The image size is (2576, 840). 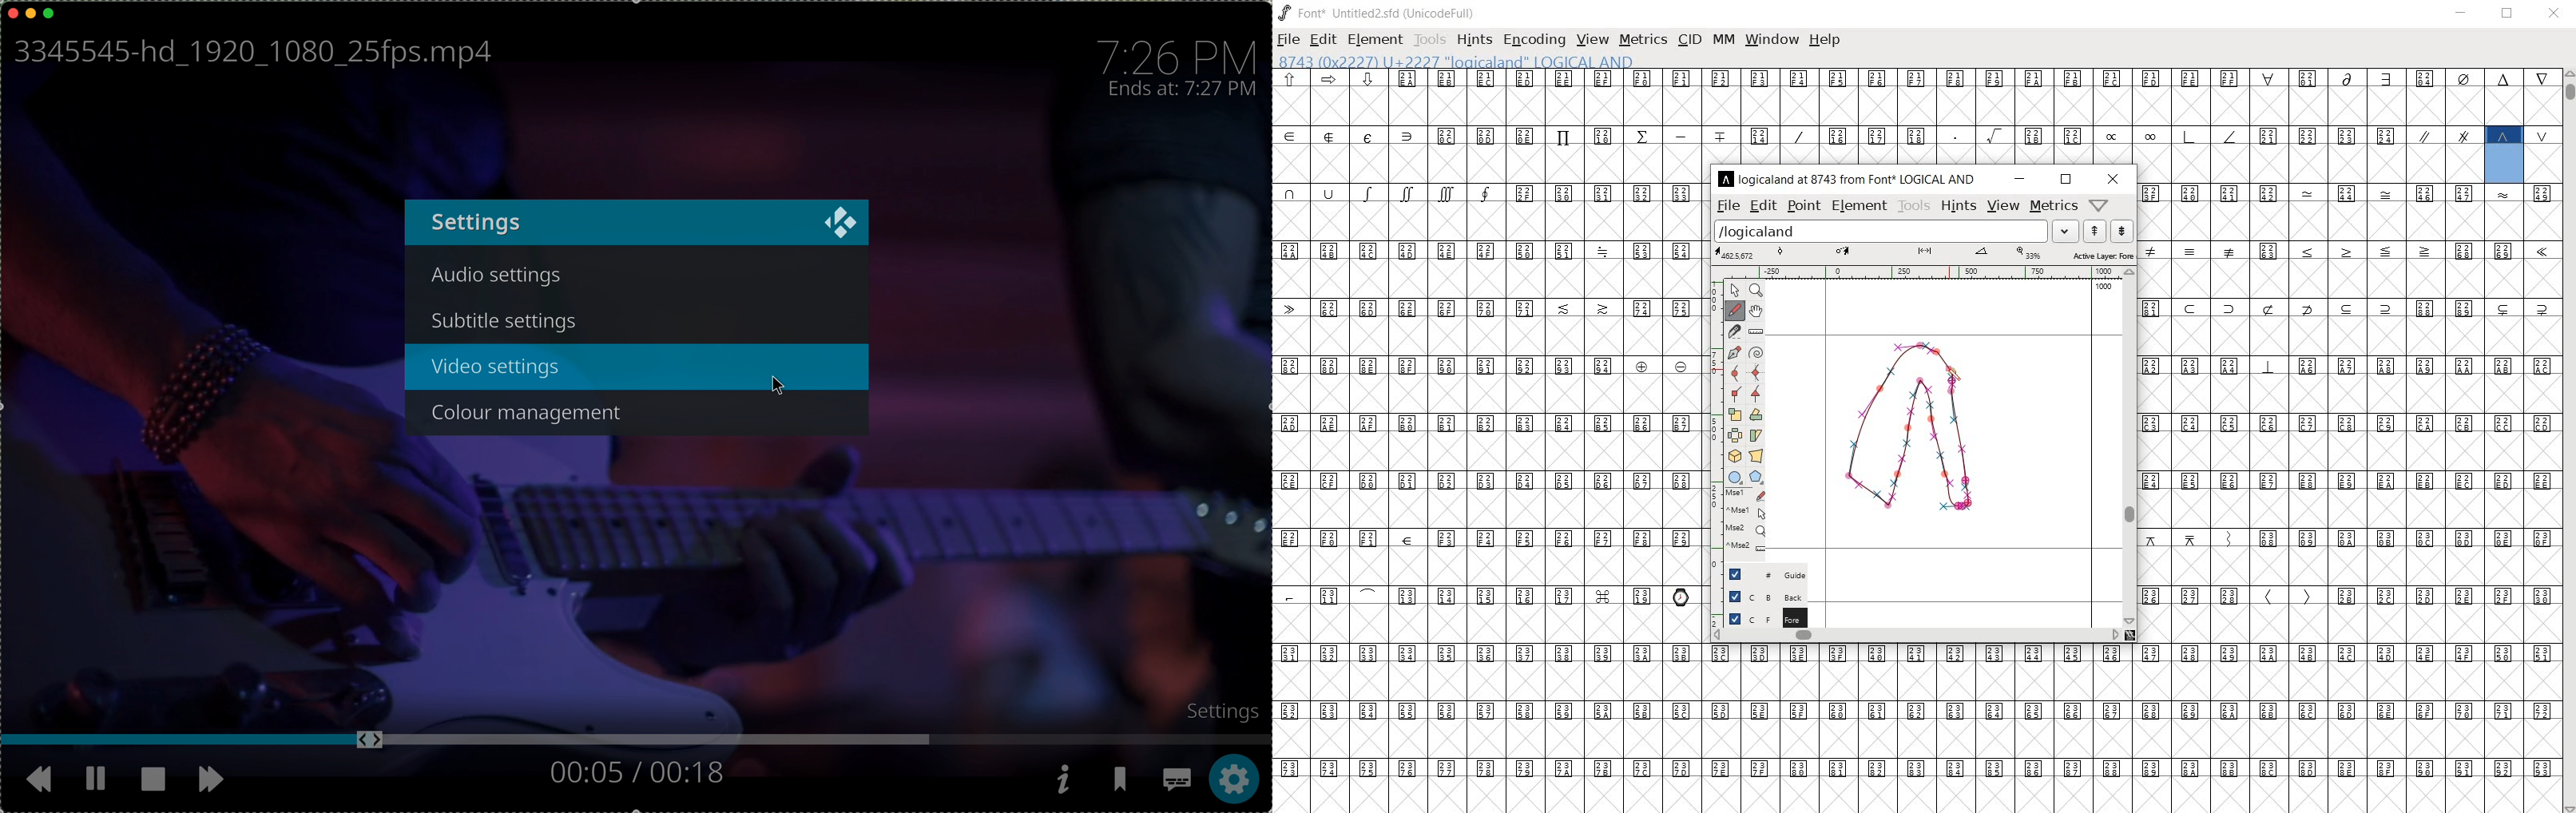 What do you see at coordinates (636, 770) in the screenshot?
I see `seconds` at bounding box center [636, 770].